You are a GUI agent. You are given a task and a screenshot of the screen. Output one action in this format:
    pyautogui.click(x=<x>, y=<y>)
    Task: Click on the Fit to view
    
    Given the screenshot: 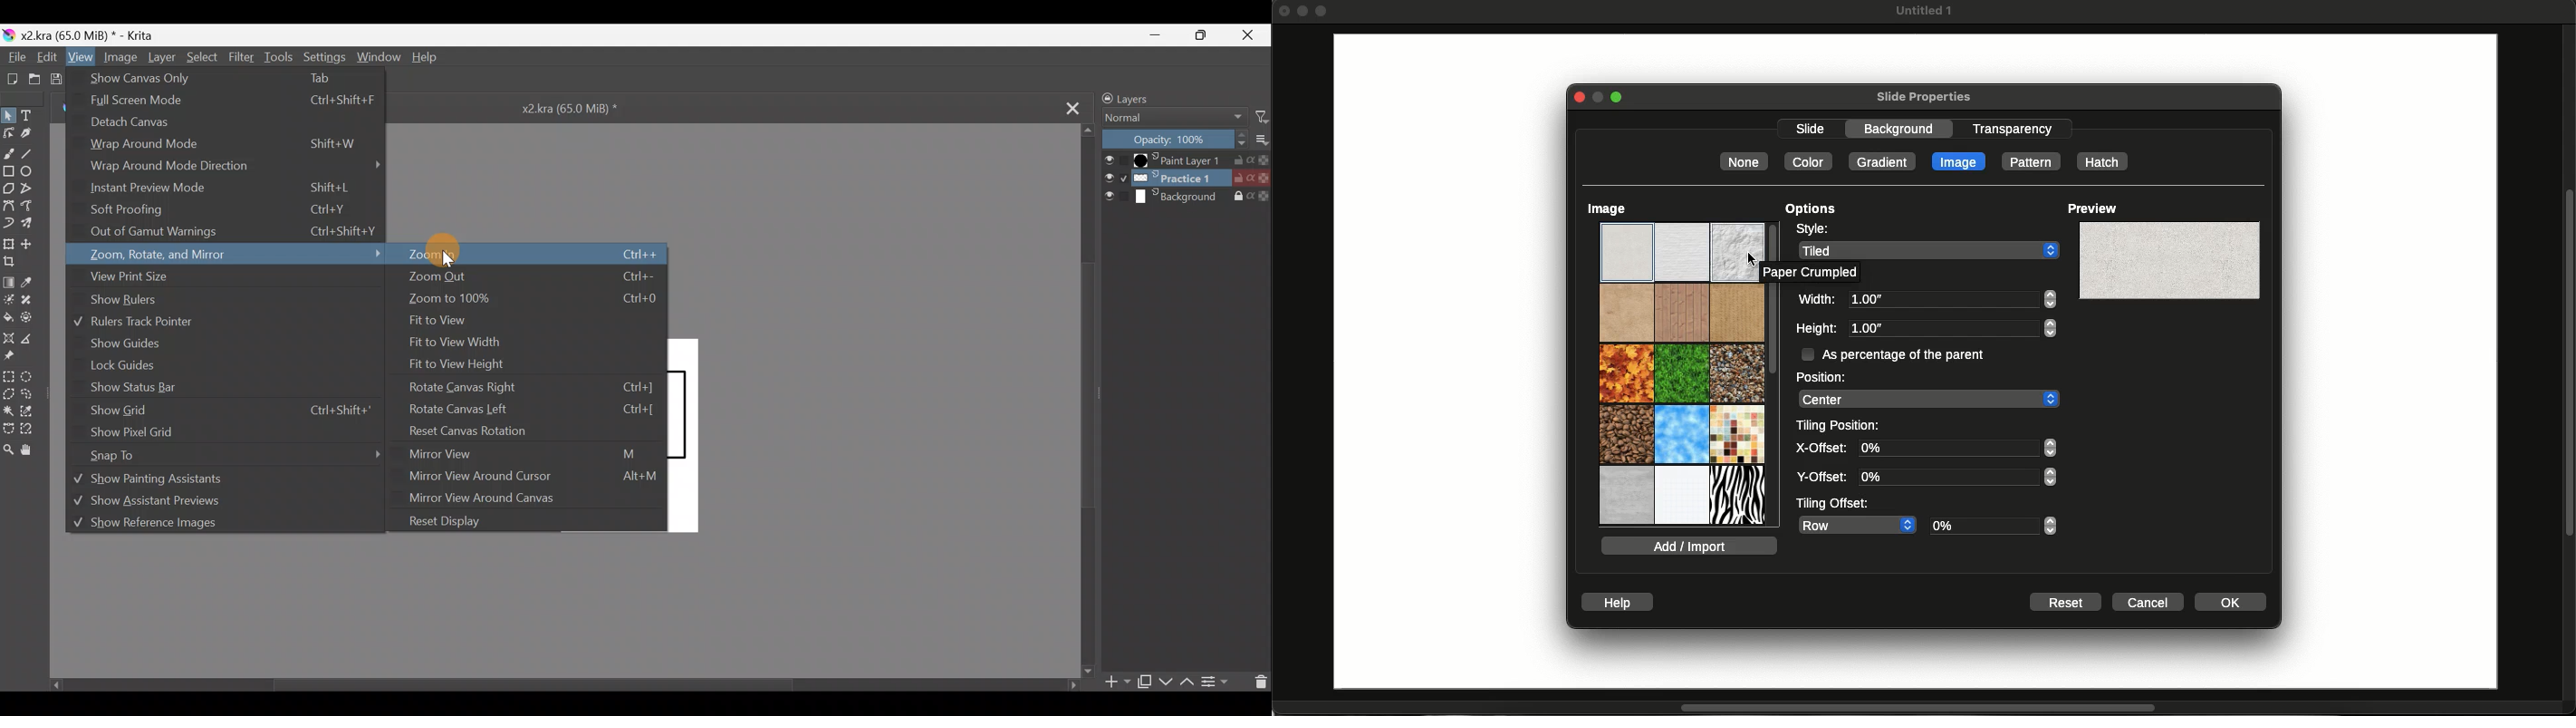 What is the action you would take?
    pyautogui.click(x=442, y=320)
    